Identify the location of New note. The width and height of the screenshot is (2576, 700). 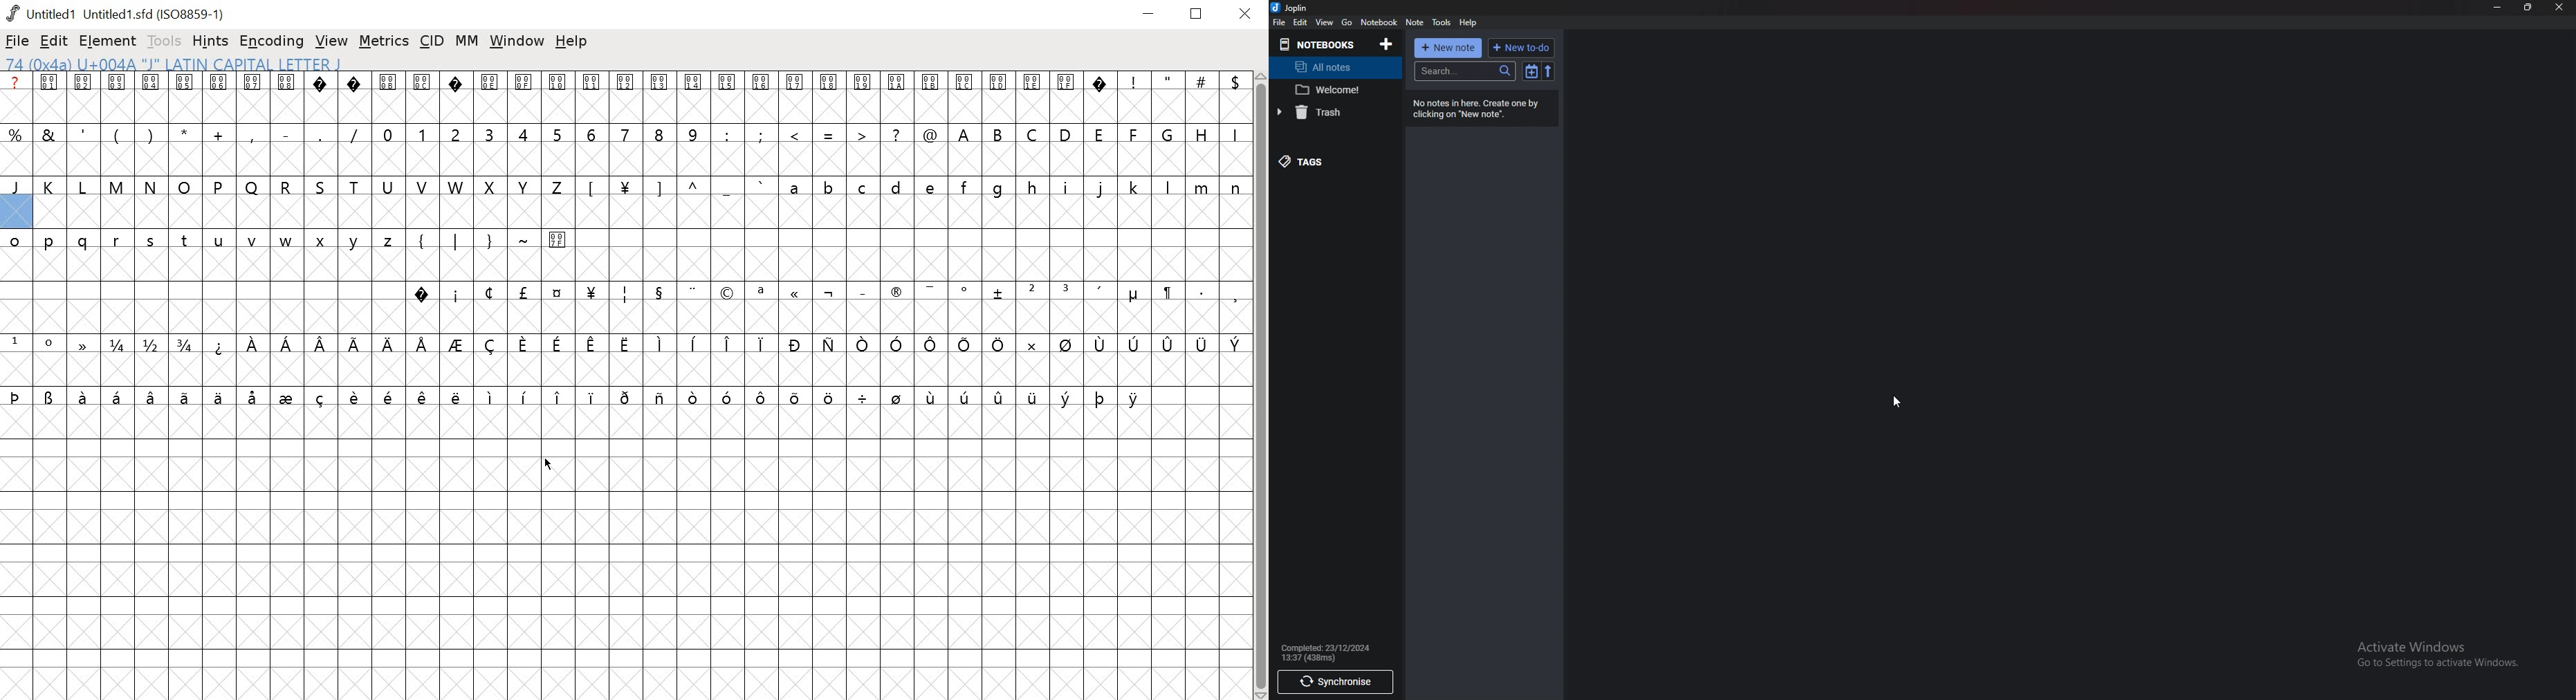
(1448, 48).